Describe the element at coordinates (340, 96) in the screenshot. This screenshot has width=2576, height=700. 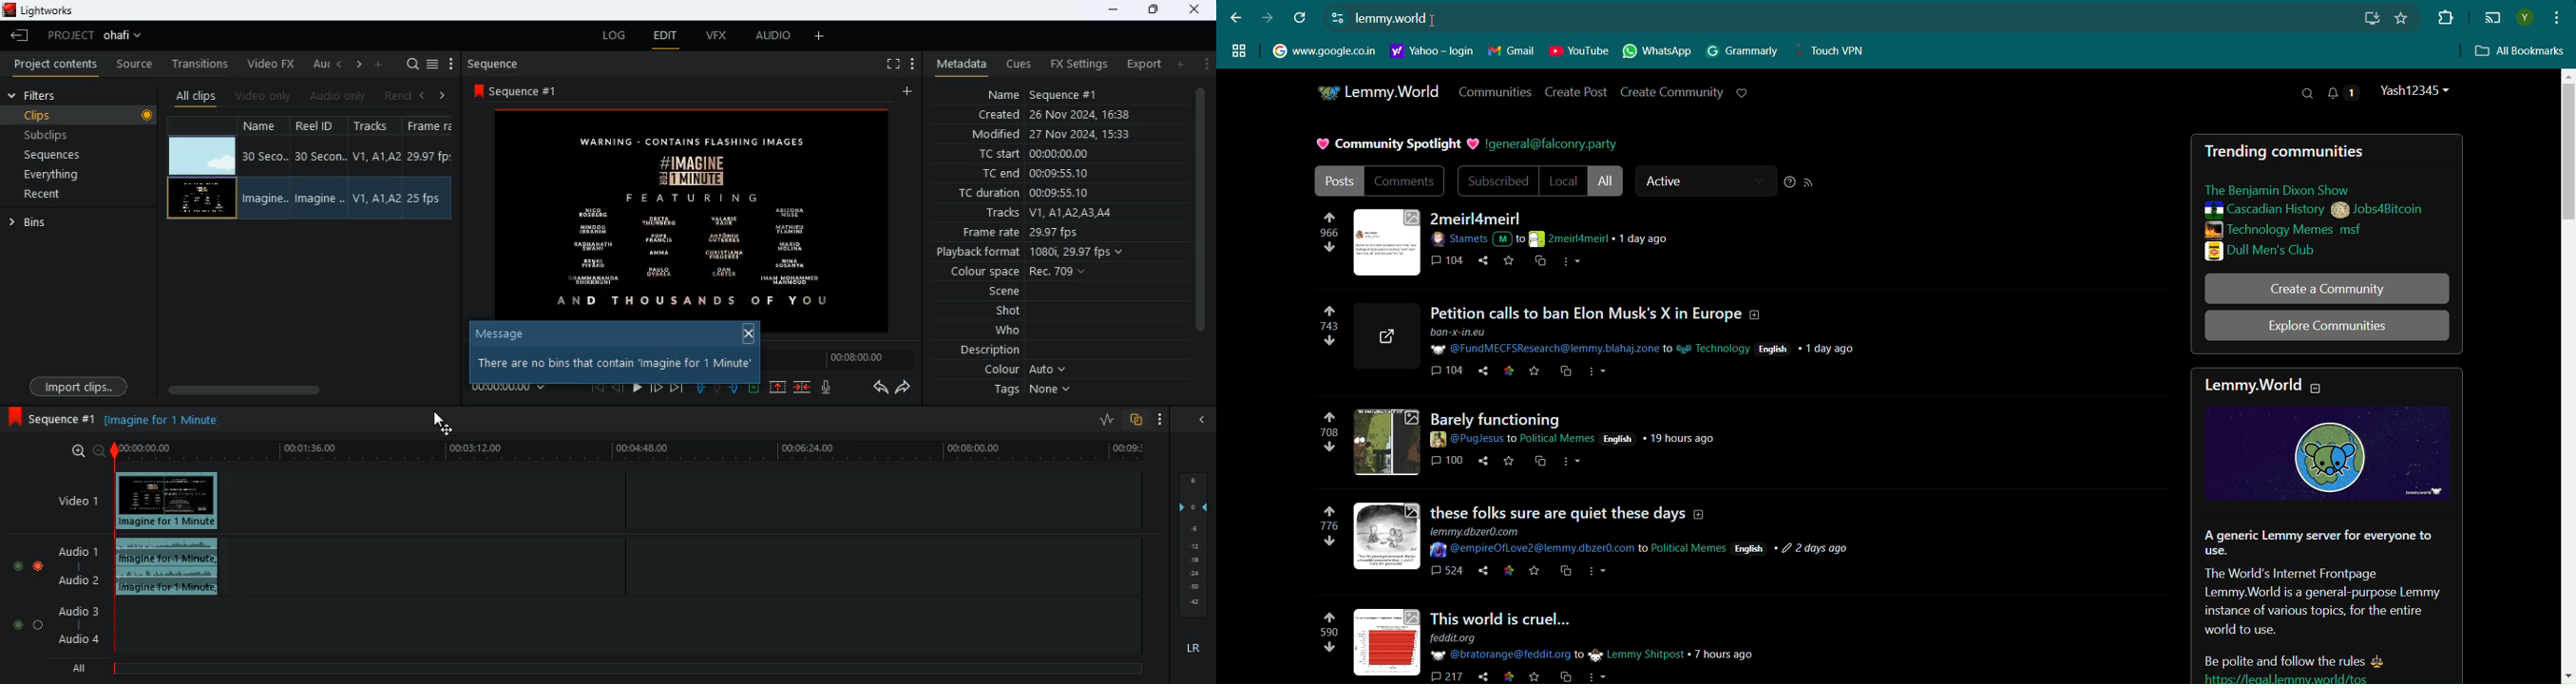
I see `audio only` at that location.